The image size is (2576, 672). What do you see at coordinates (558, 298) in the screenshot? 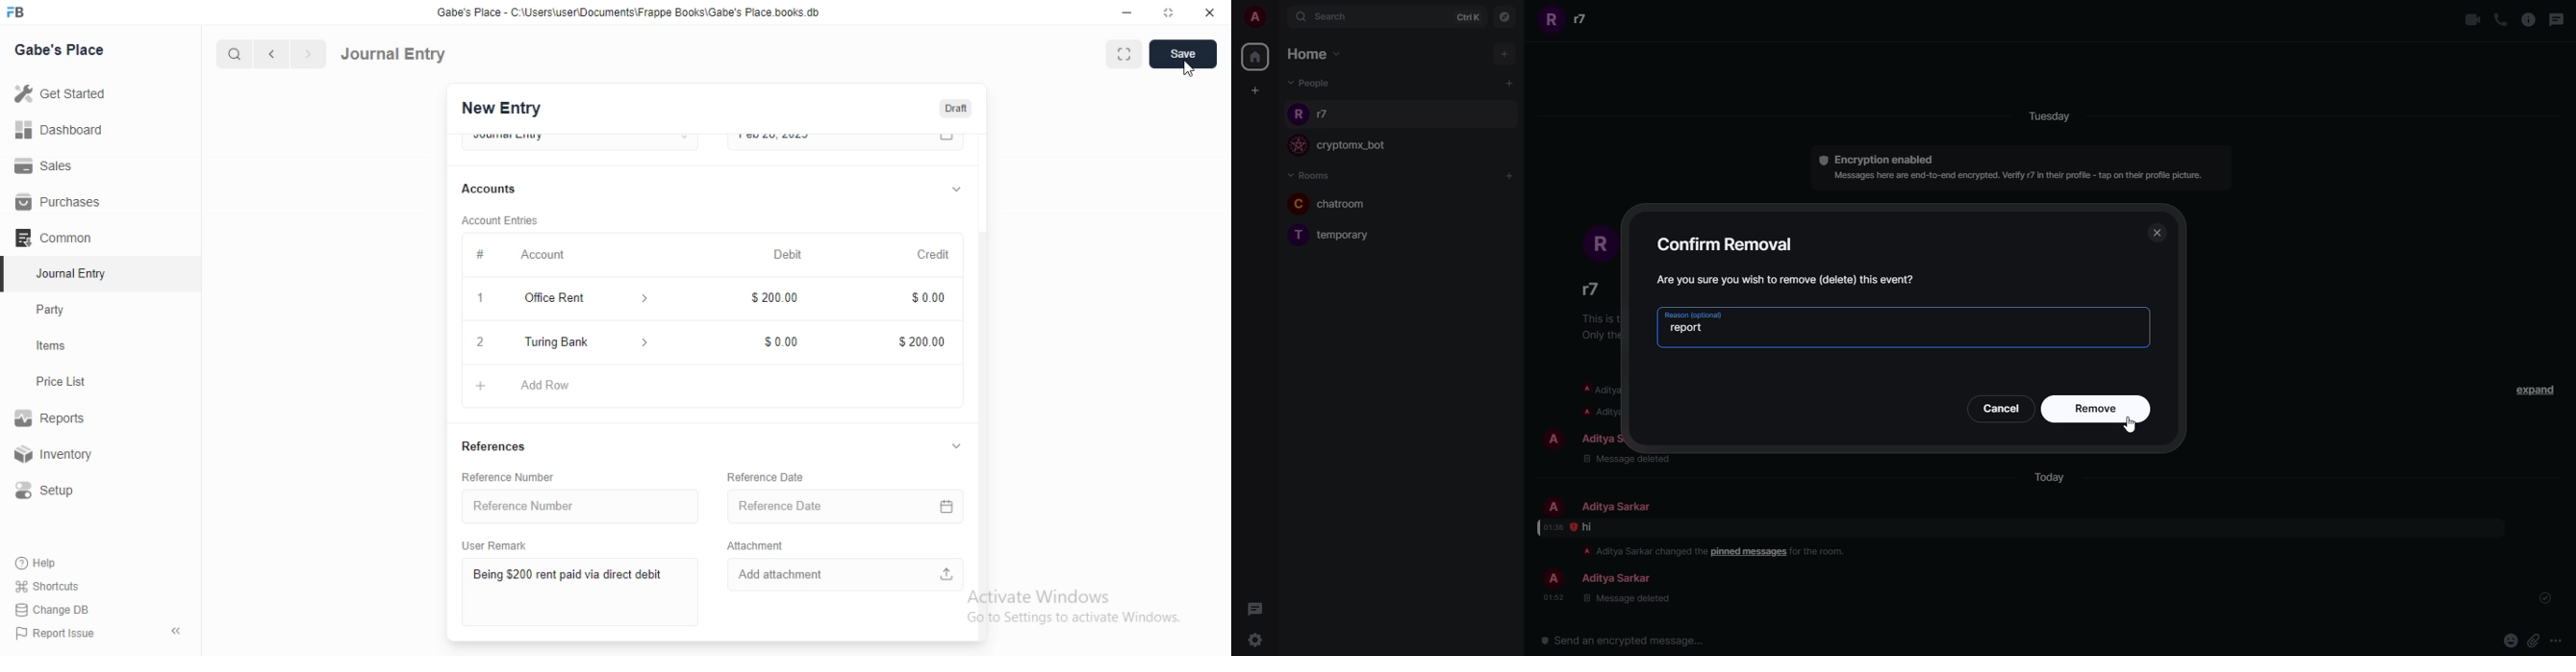
I see `Office Rent` at bounding box center [558, 298].